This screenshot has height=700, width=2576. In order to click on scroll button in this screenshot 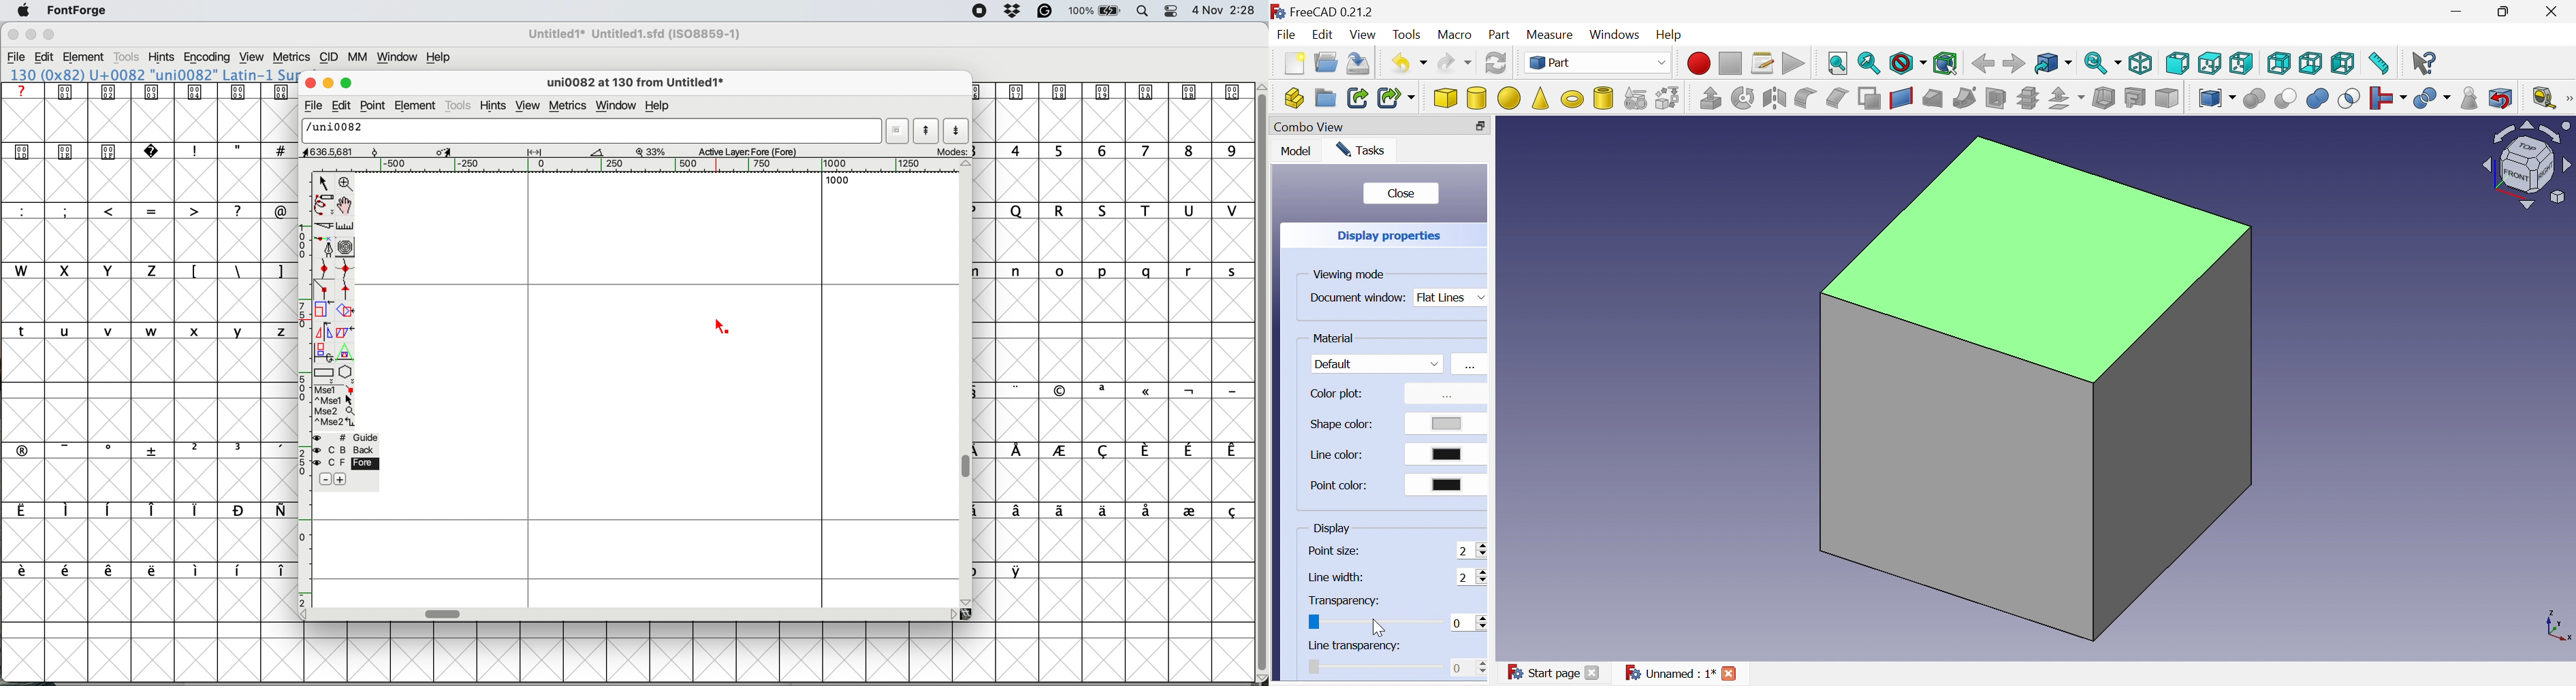, I will do `click(967, 601)`.